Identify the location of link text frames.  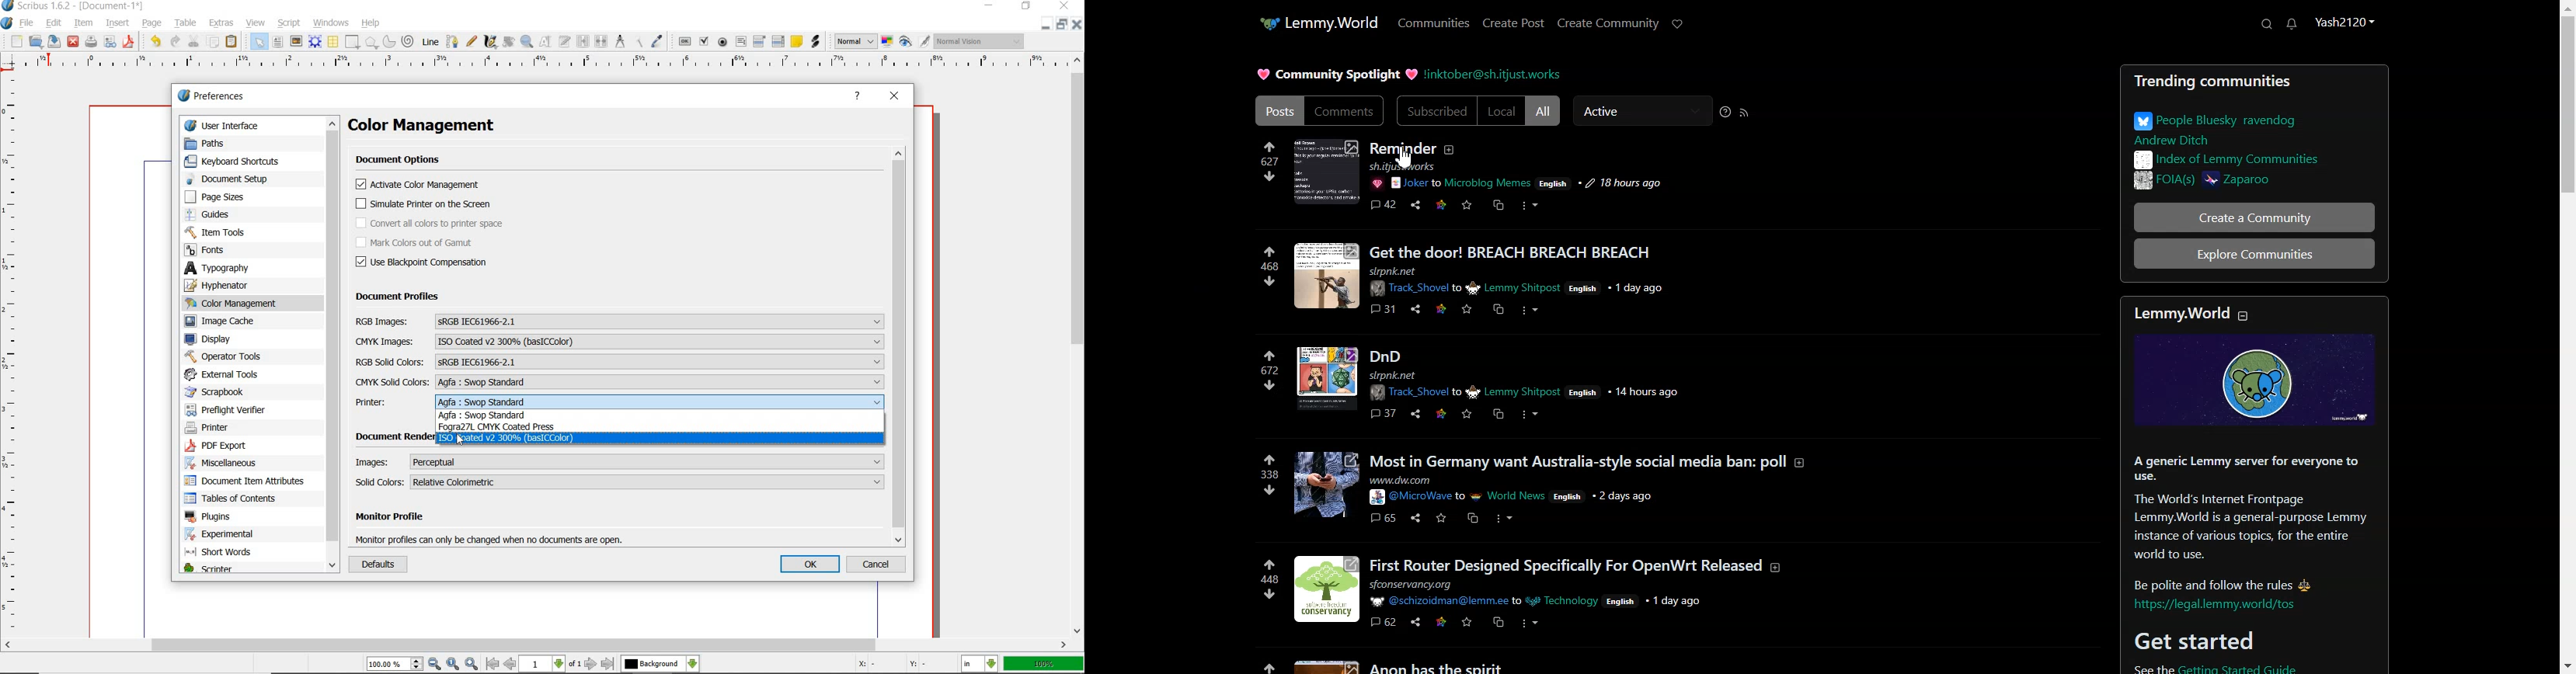
(581, 43).